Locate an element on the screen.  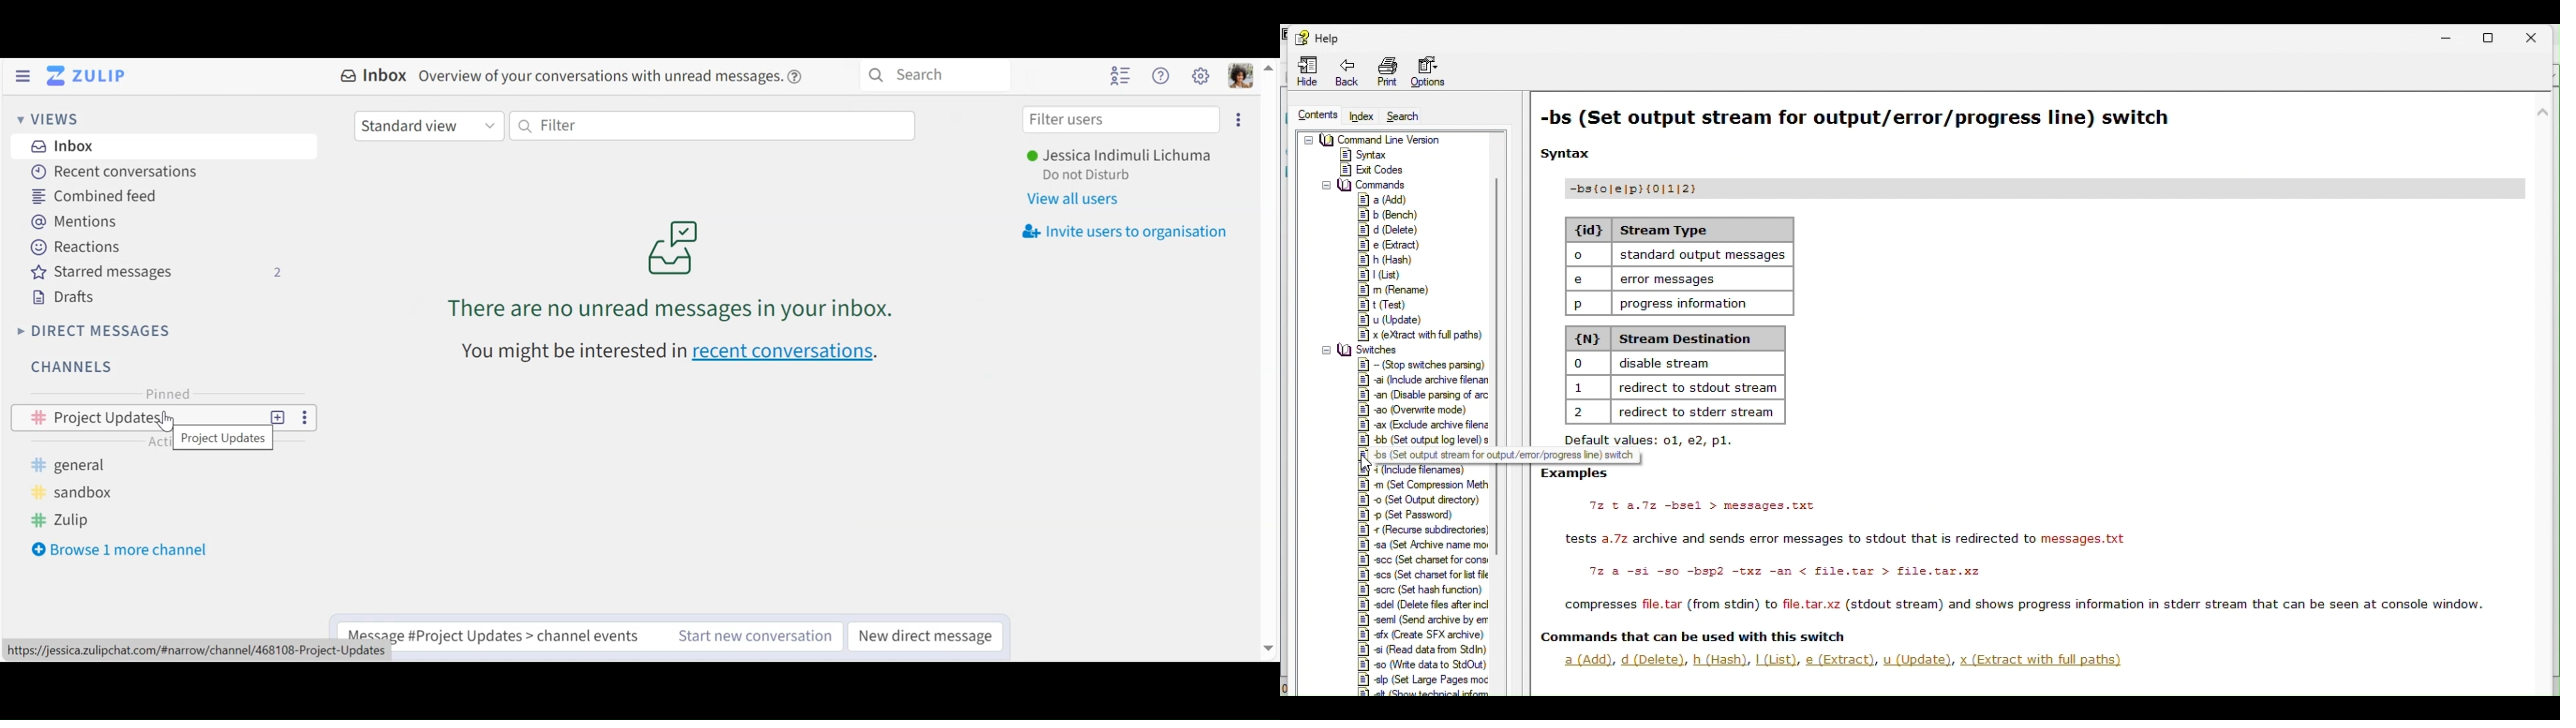
Inbox is located at coordinates (67, 145).